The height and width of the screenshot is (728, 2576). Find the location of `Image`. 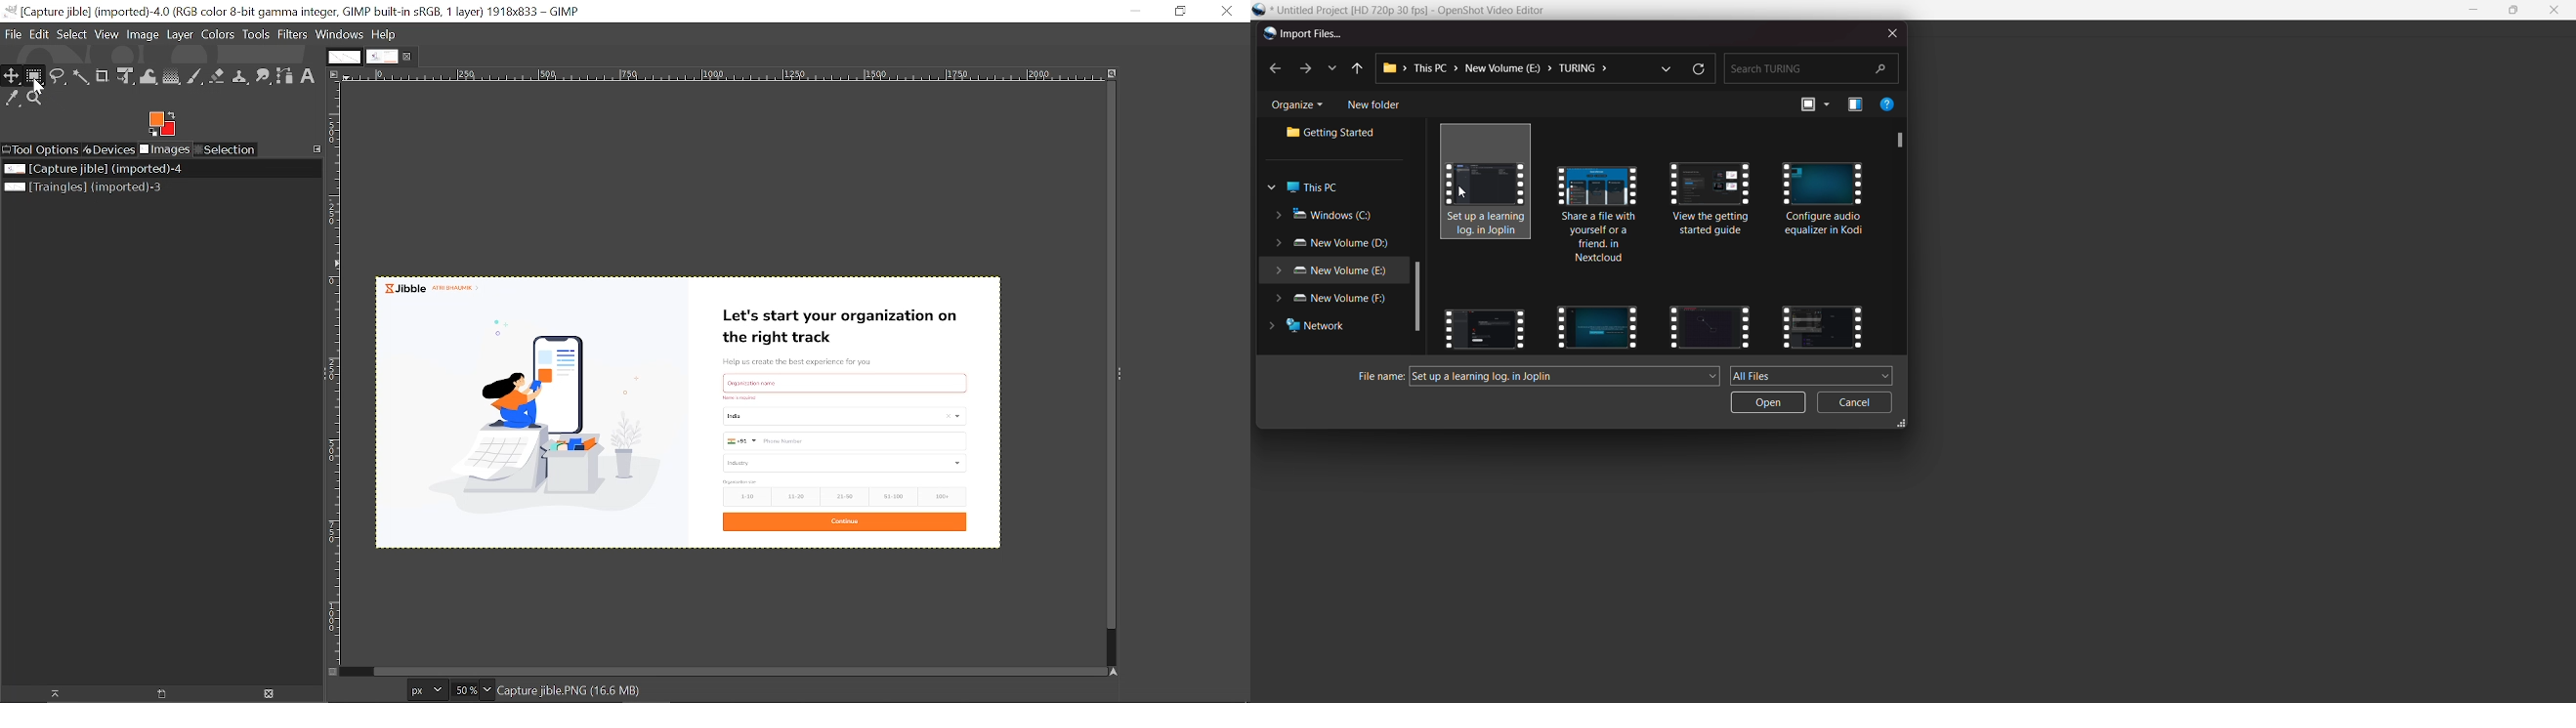

Image is located at coordinates (144, 35).